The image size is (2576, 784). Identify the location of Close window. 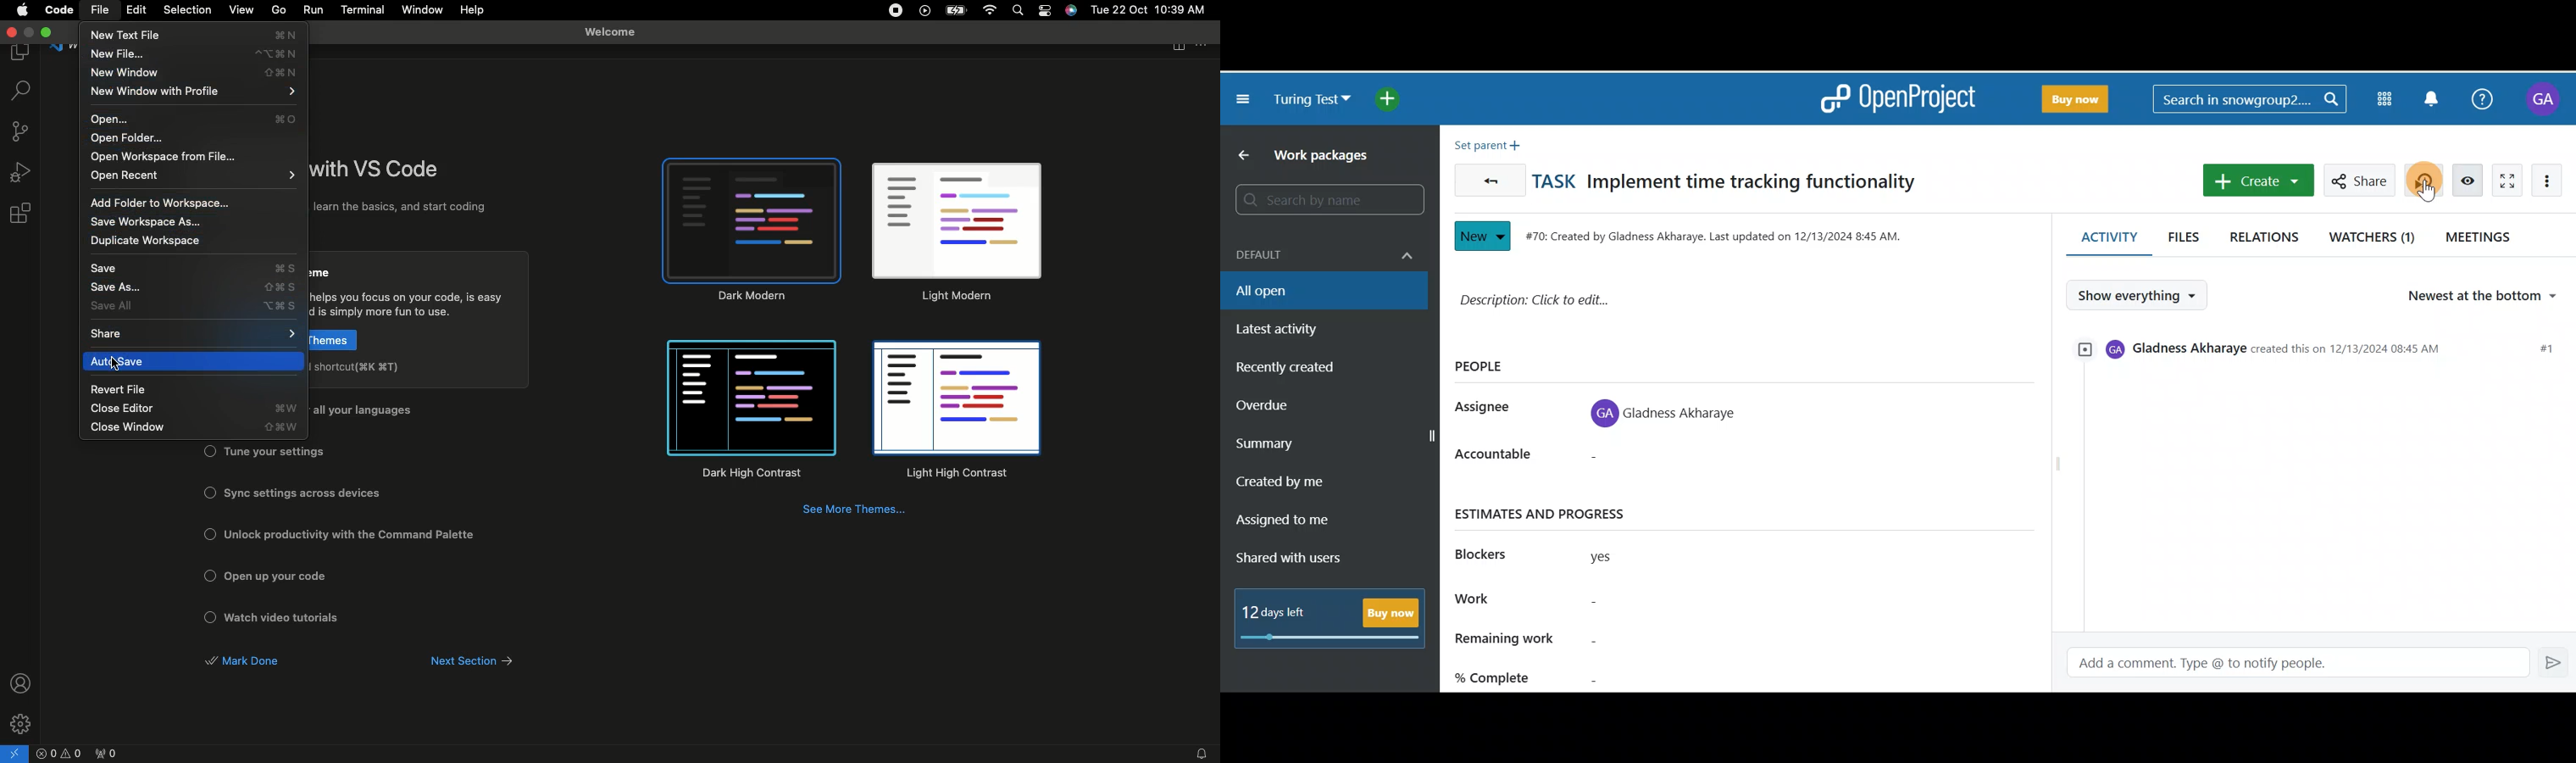
(192, 428).